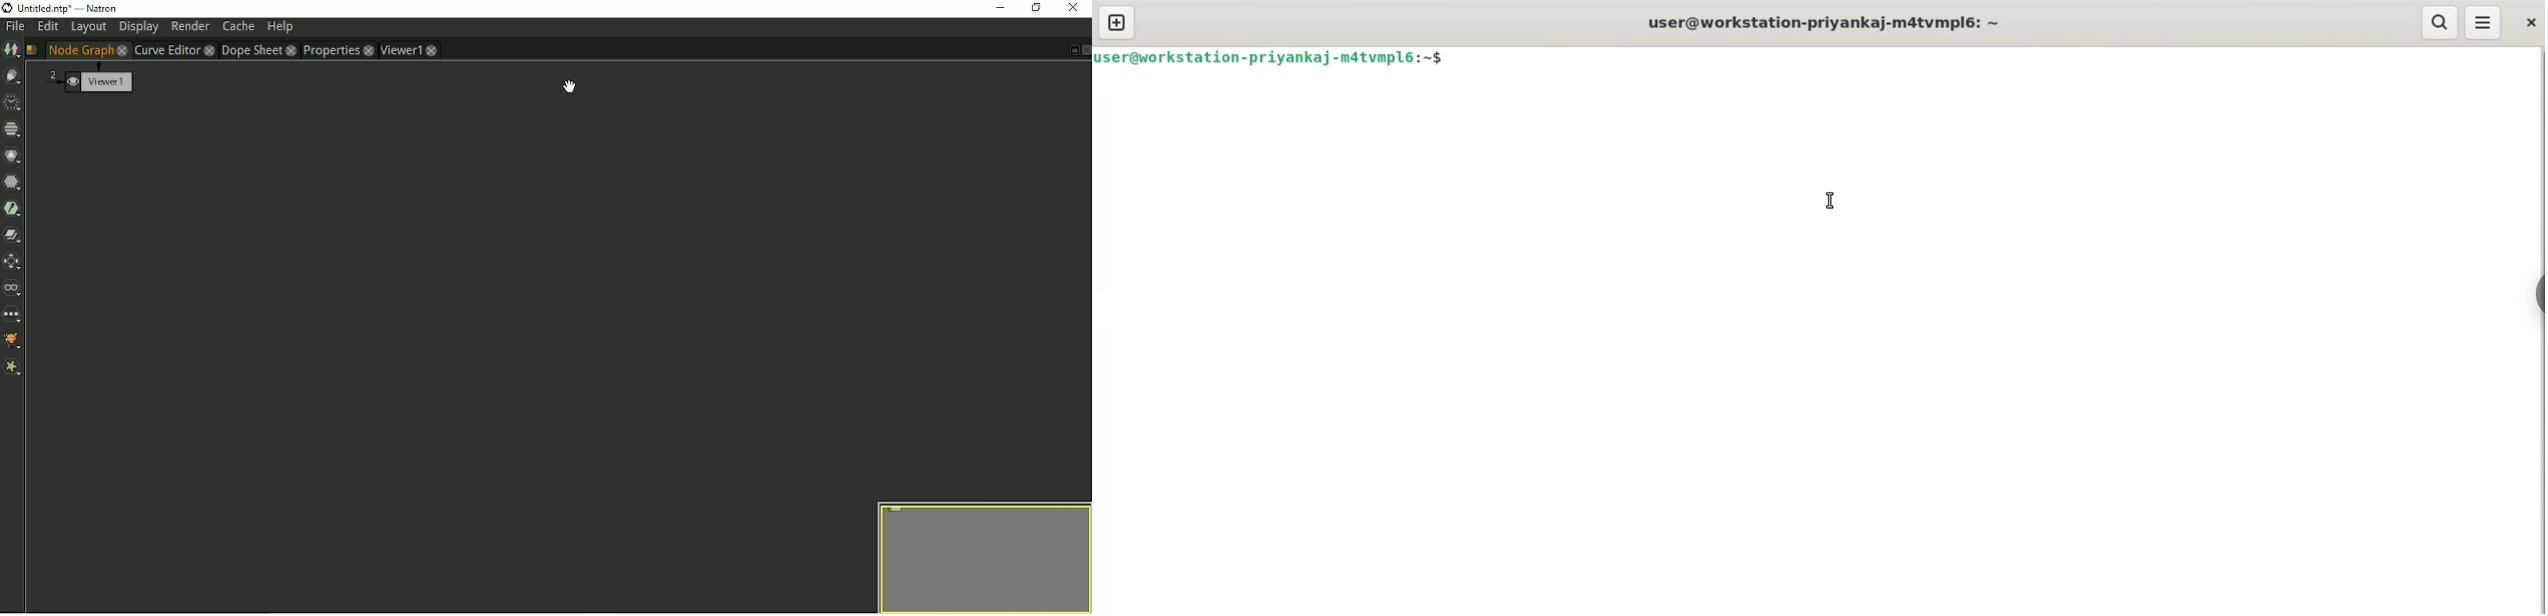 This screenshot has height=616, width=2548. I want to click on Filter, so click(13, 183).